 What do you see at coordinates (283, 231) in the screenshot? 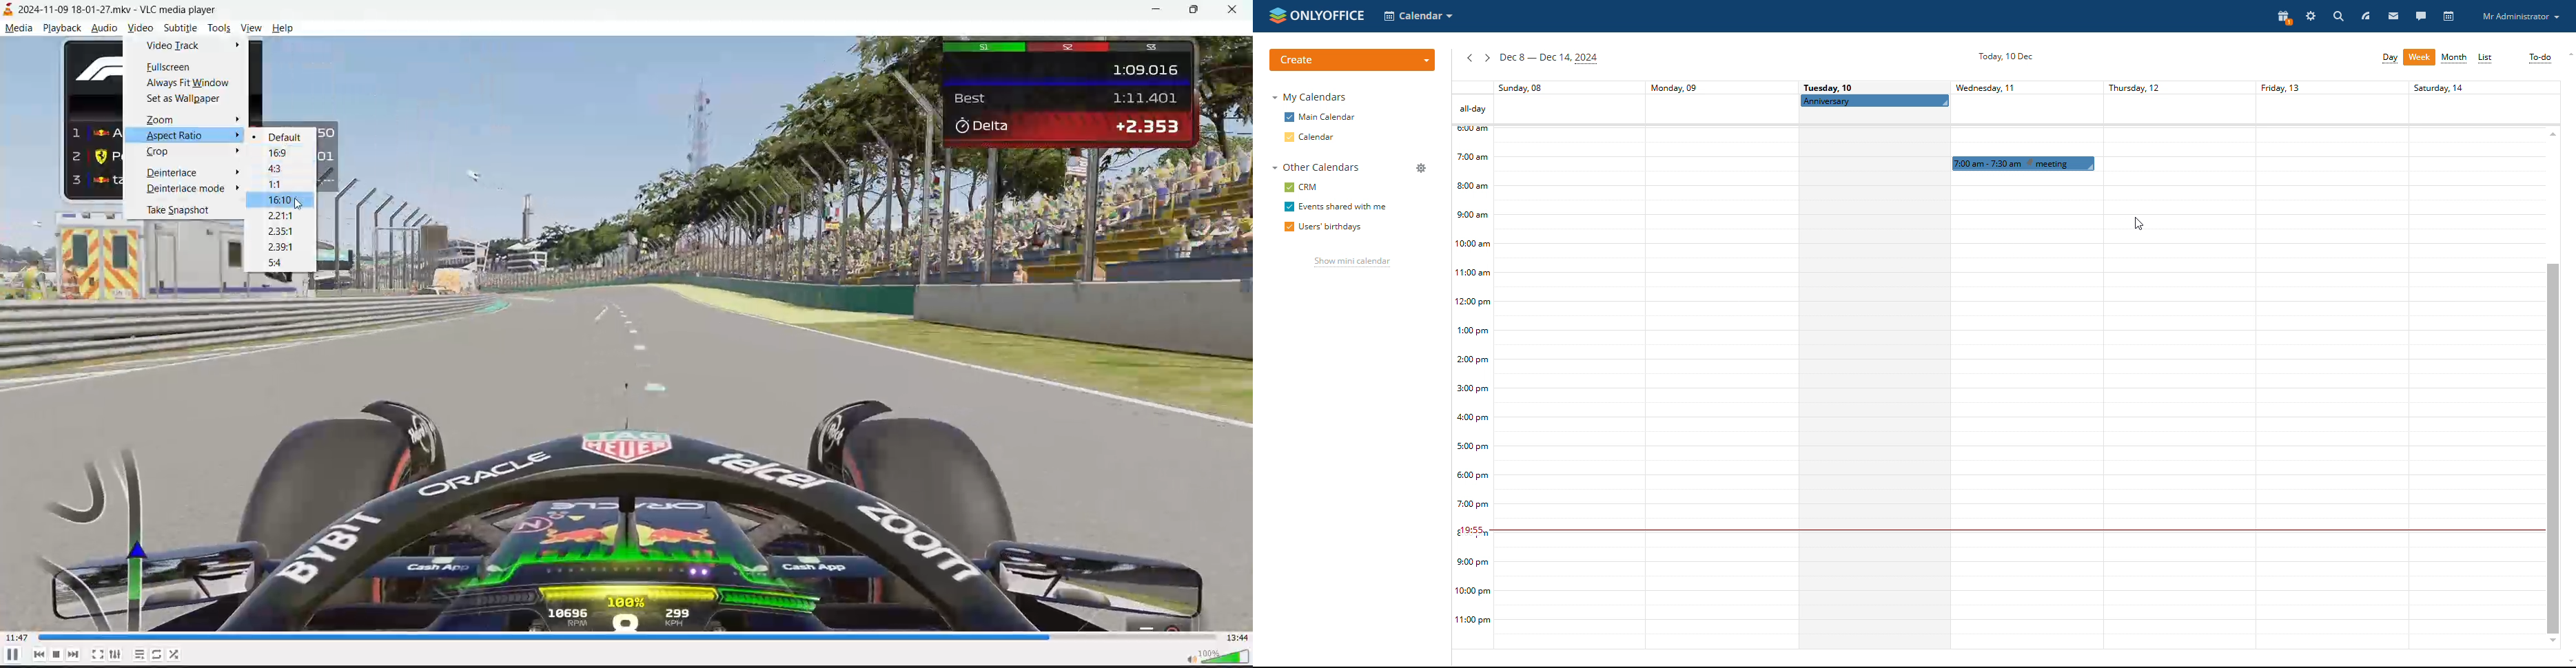
I see `2.35:1` at bounding box center [283, 231].